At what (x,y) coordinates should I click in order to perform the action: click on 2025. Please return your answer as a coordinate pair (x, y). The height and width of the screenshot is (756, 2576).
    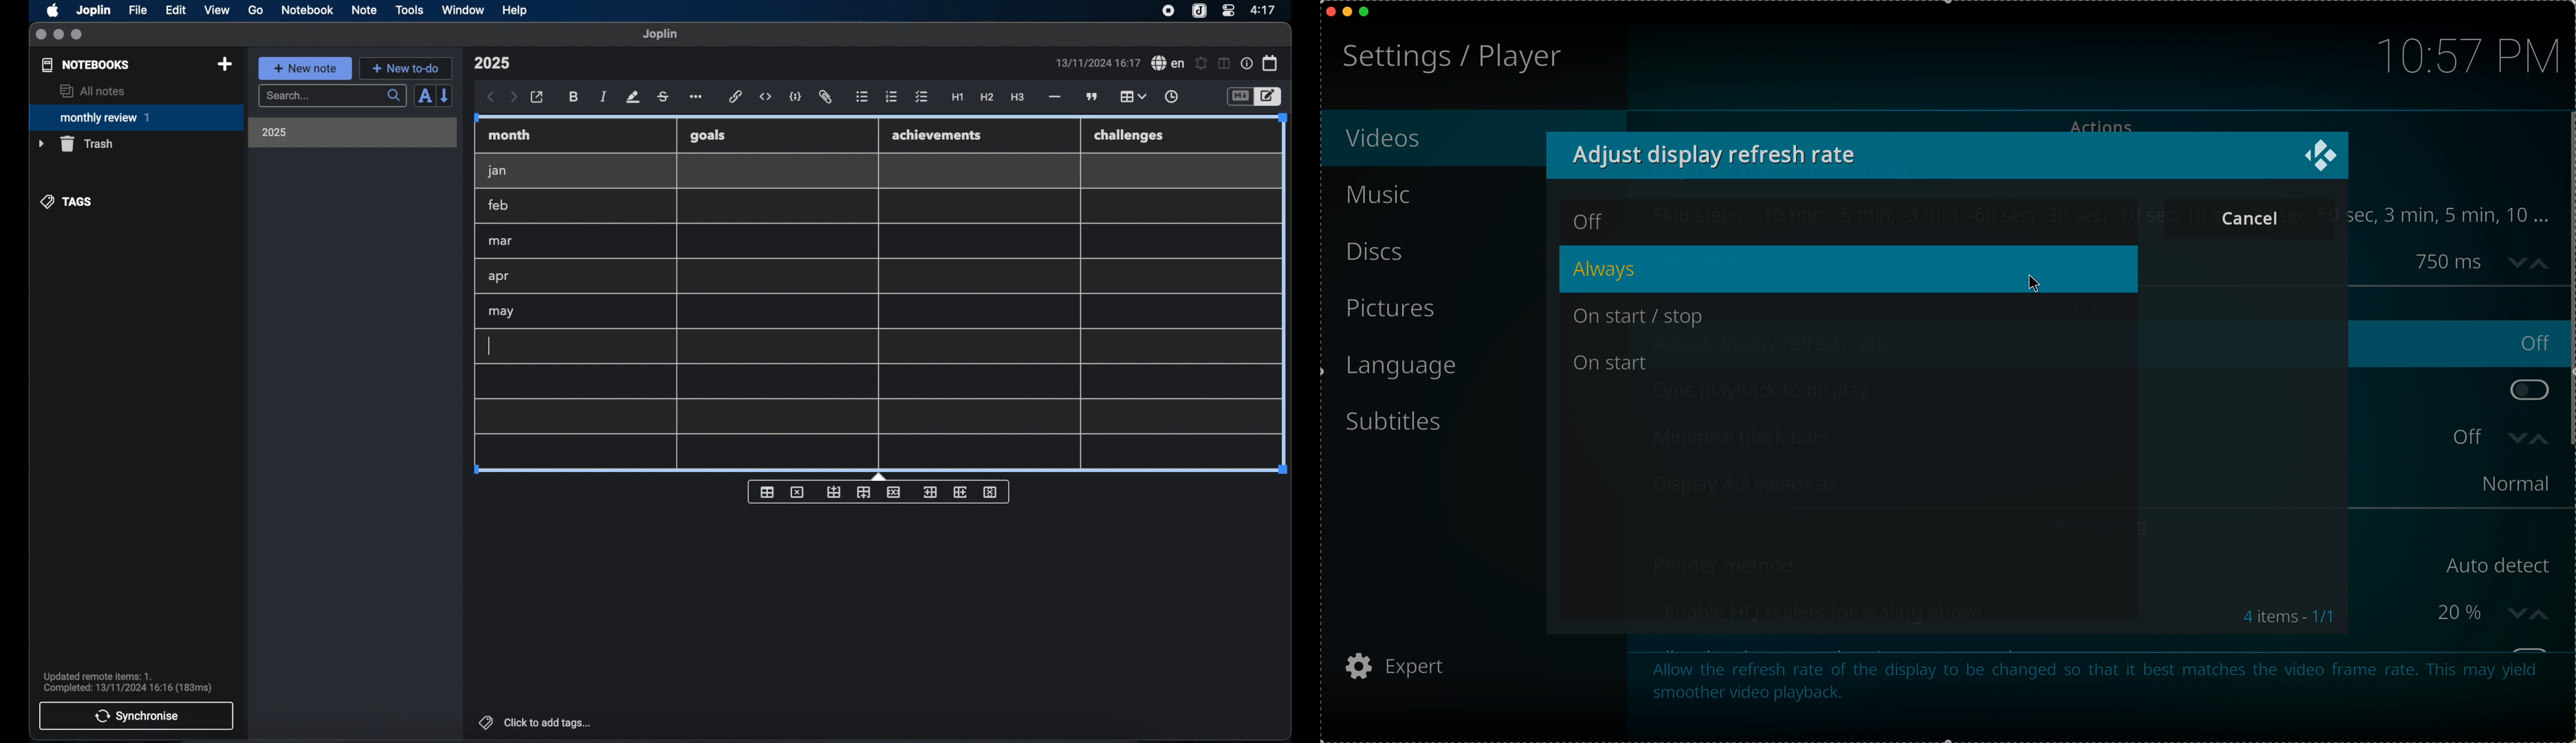
    Looking at the image, I should click on (274, 132).